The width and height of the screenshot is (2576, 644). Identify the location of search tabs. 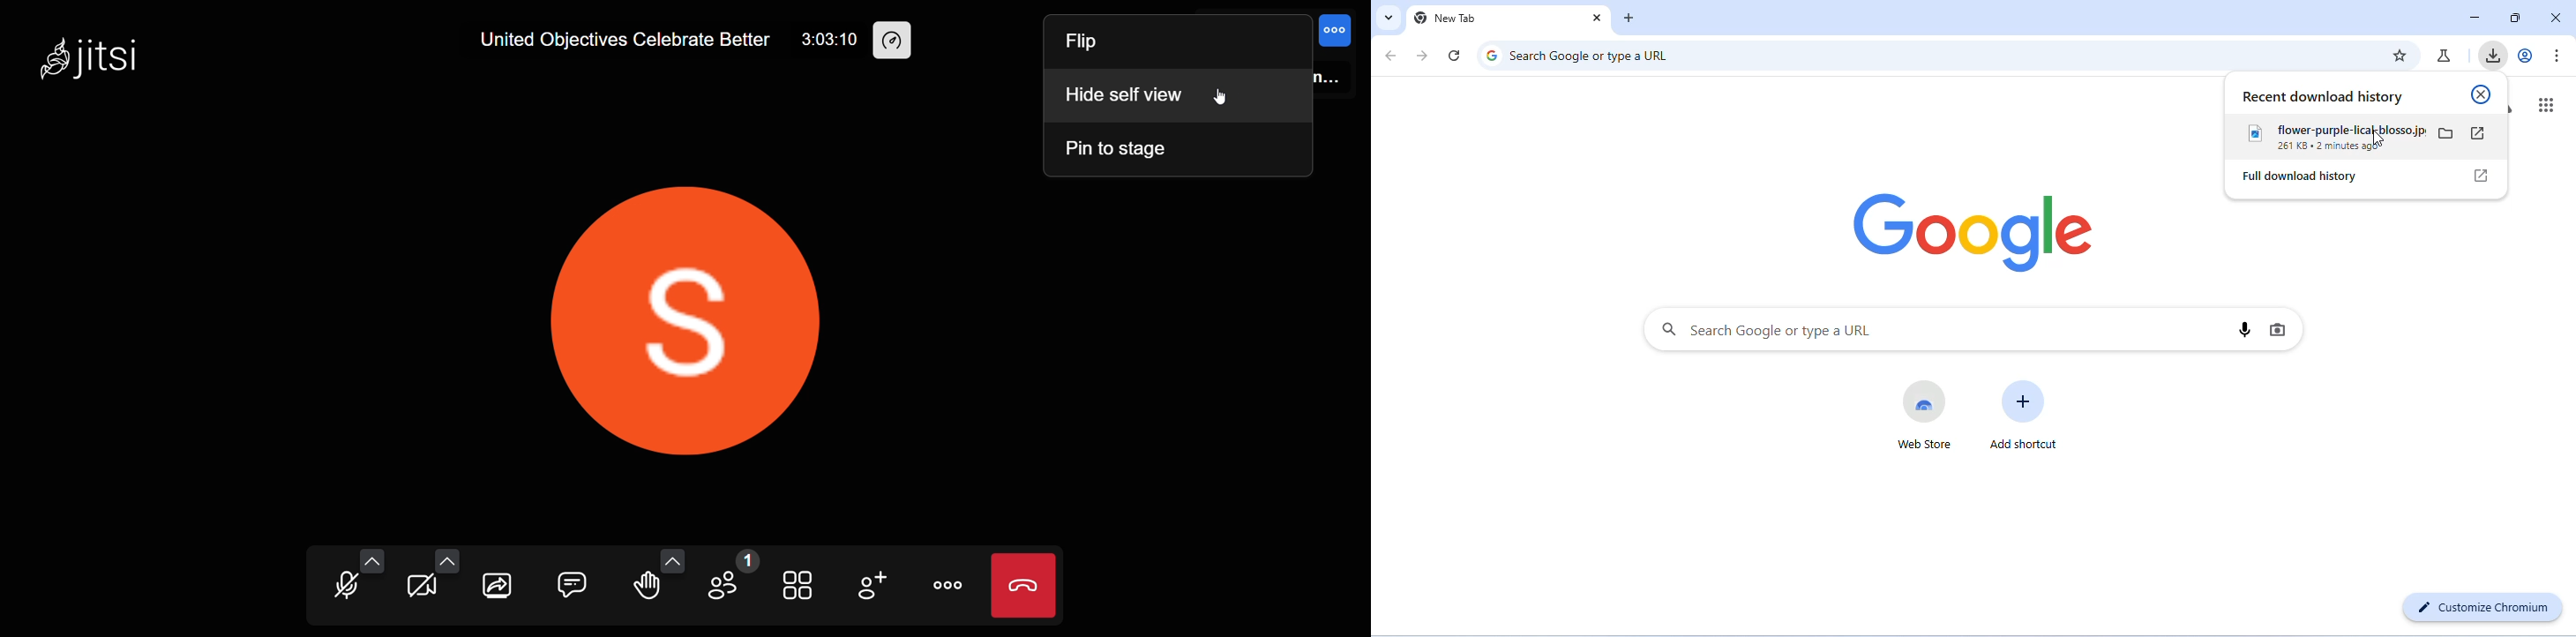
(1389, 18).